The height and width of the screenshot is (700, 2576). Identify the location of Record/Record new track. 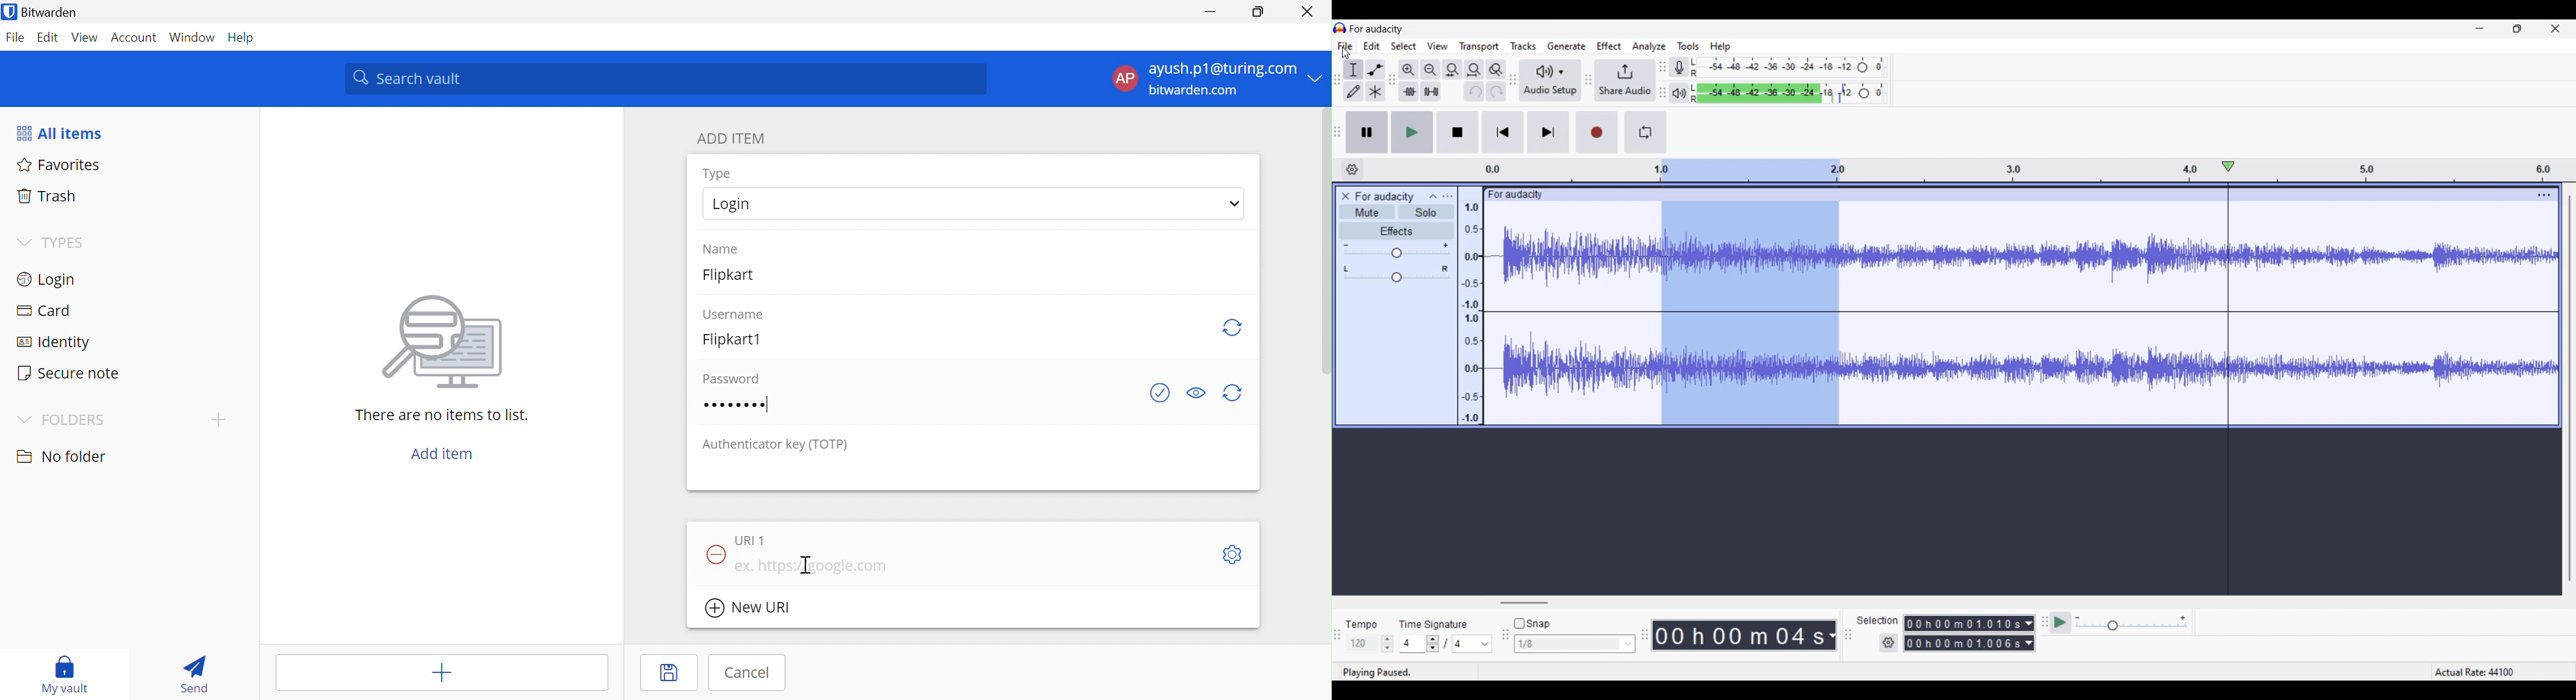
(1597, 132).